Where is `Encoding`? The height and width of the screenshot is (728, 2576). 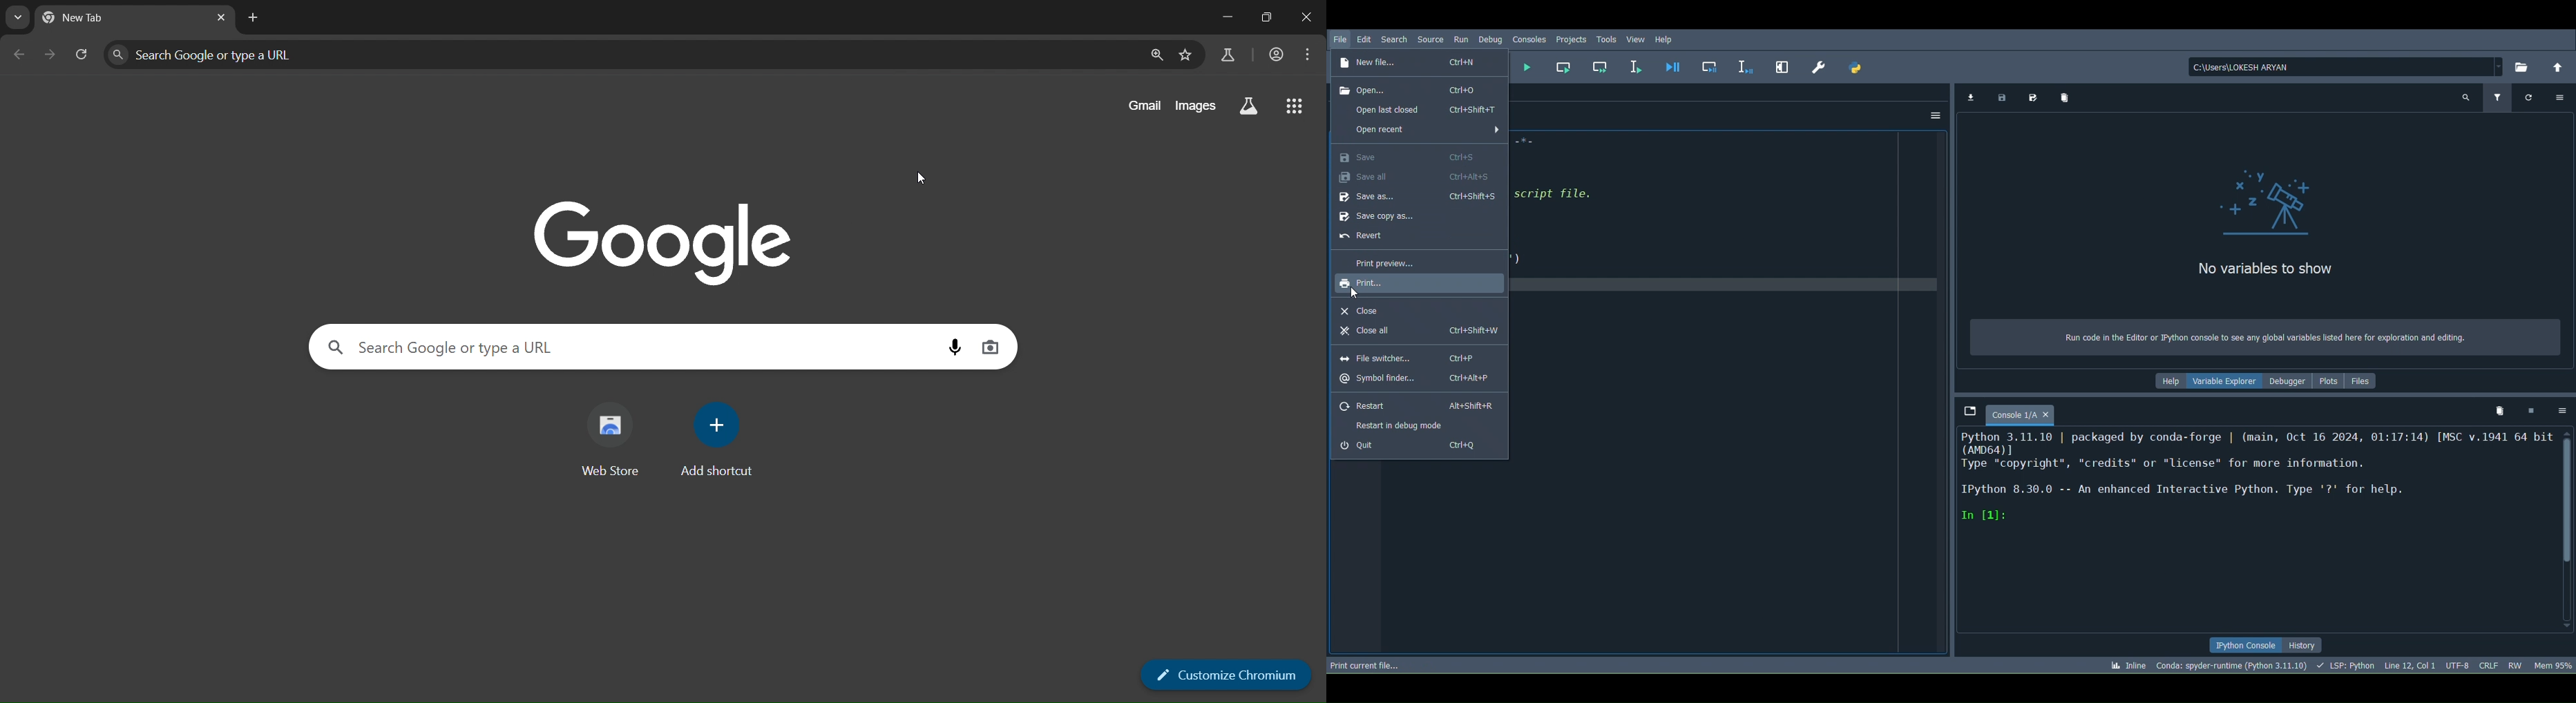
Encoding is located at coordinates (2460, 665).